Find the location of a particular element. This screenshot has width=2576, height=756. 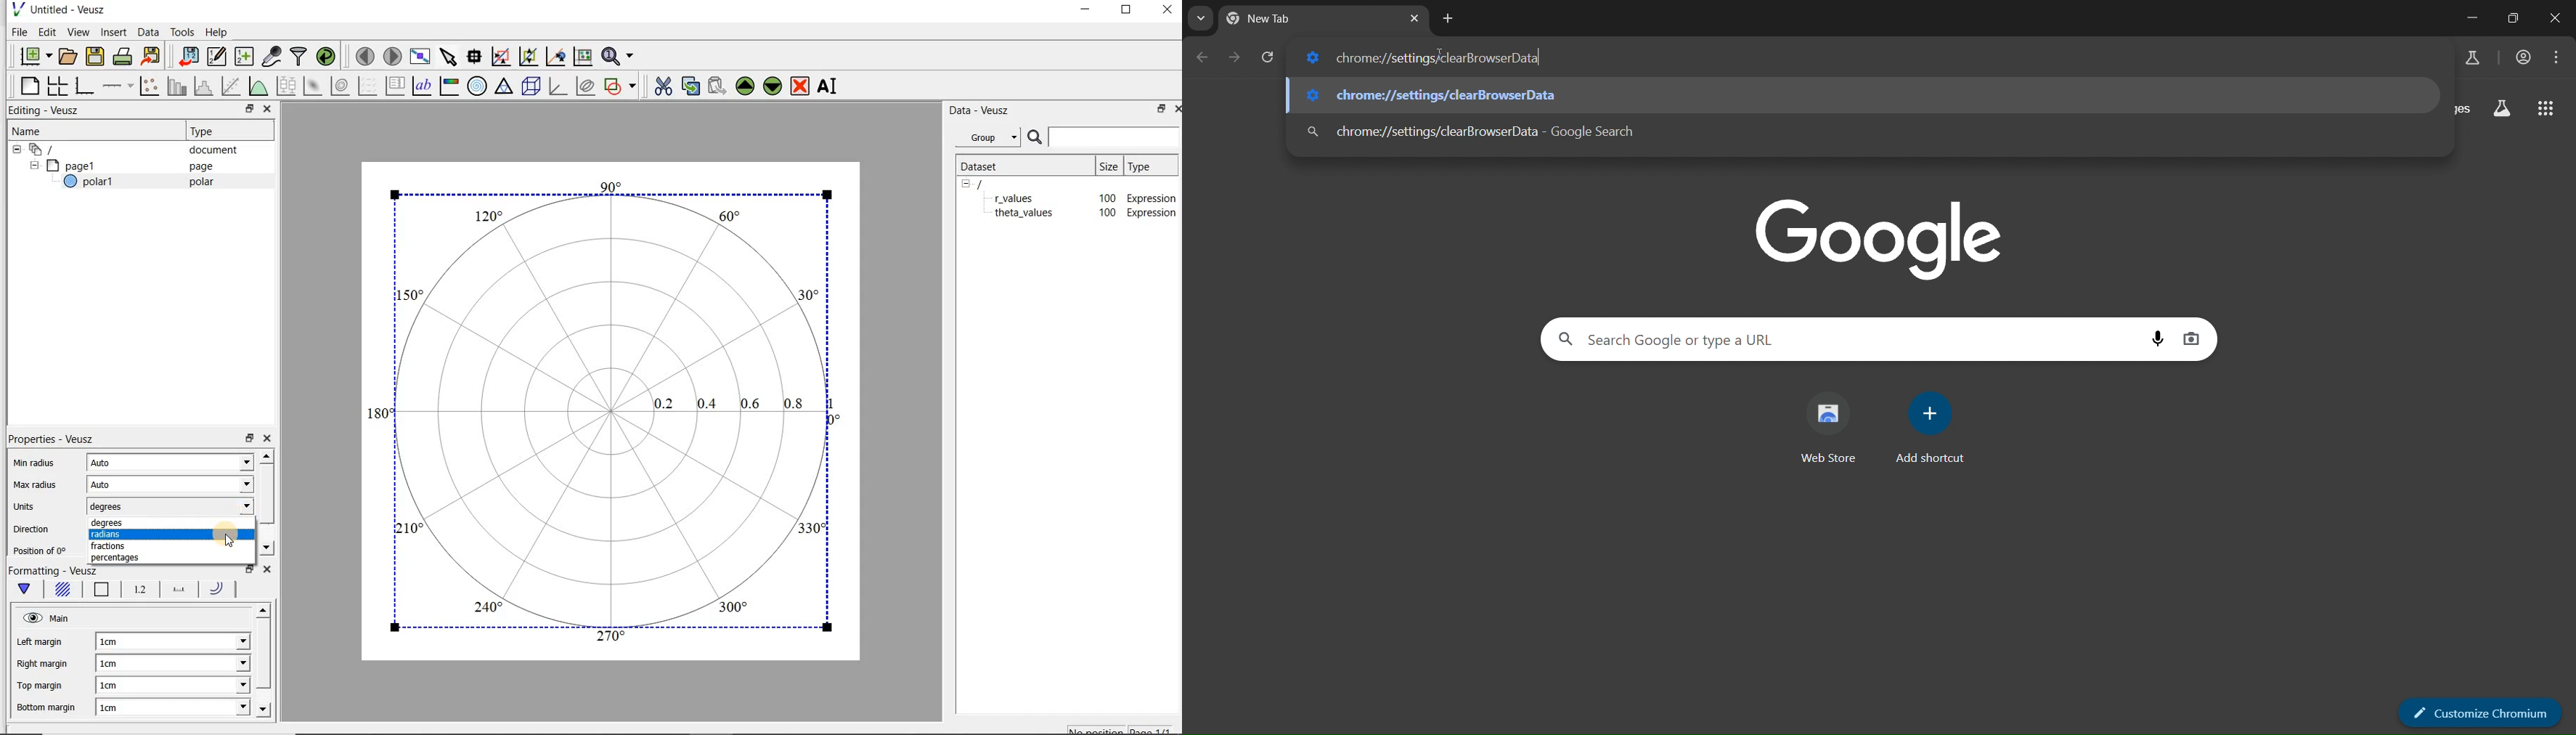

Chrome settings icon is located at coordinates (1312, 59).